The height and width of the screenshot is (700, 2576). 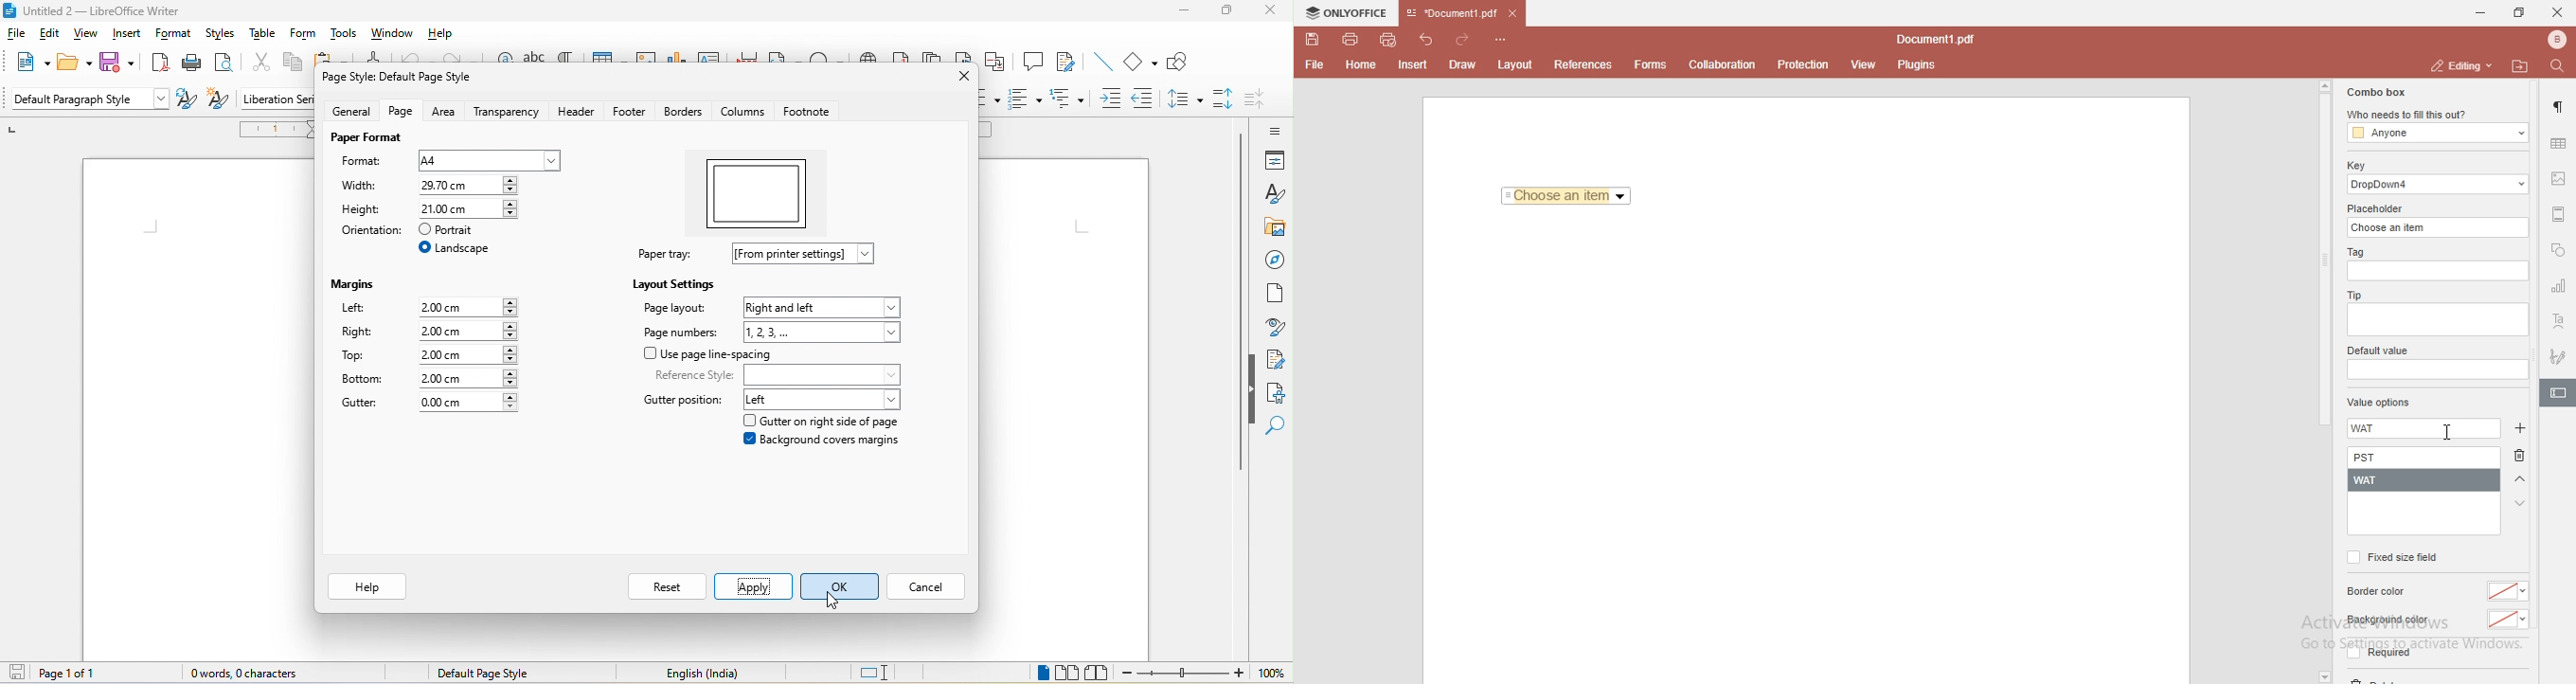 What do you see at coordinates (466, 403) in the screenshot?
I see `0.00 cm` at bounding box center [466, 403].